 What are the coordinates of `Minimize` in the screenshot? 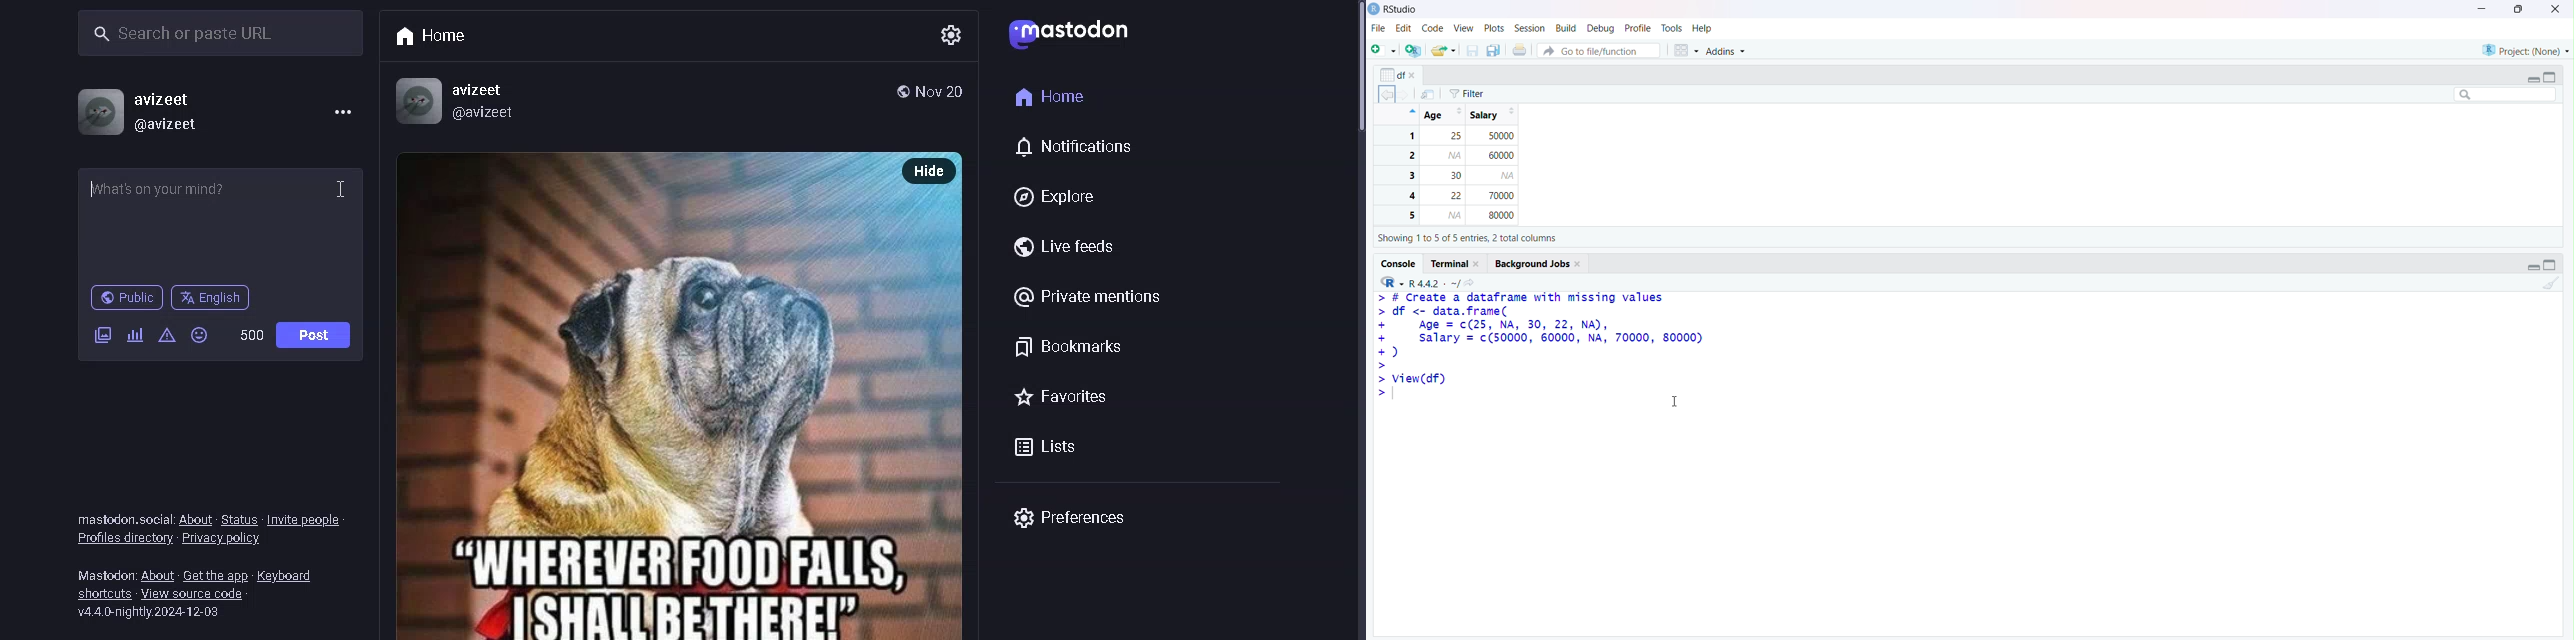 It's located at (2532, 80).